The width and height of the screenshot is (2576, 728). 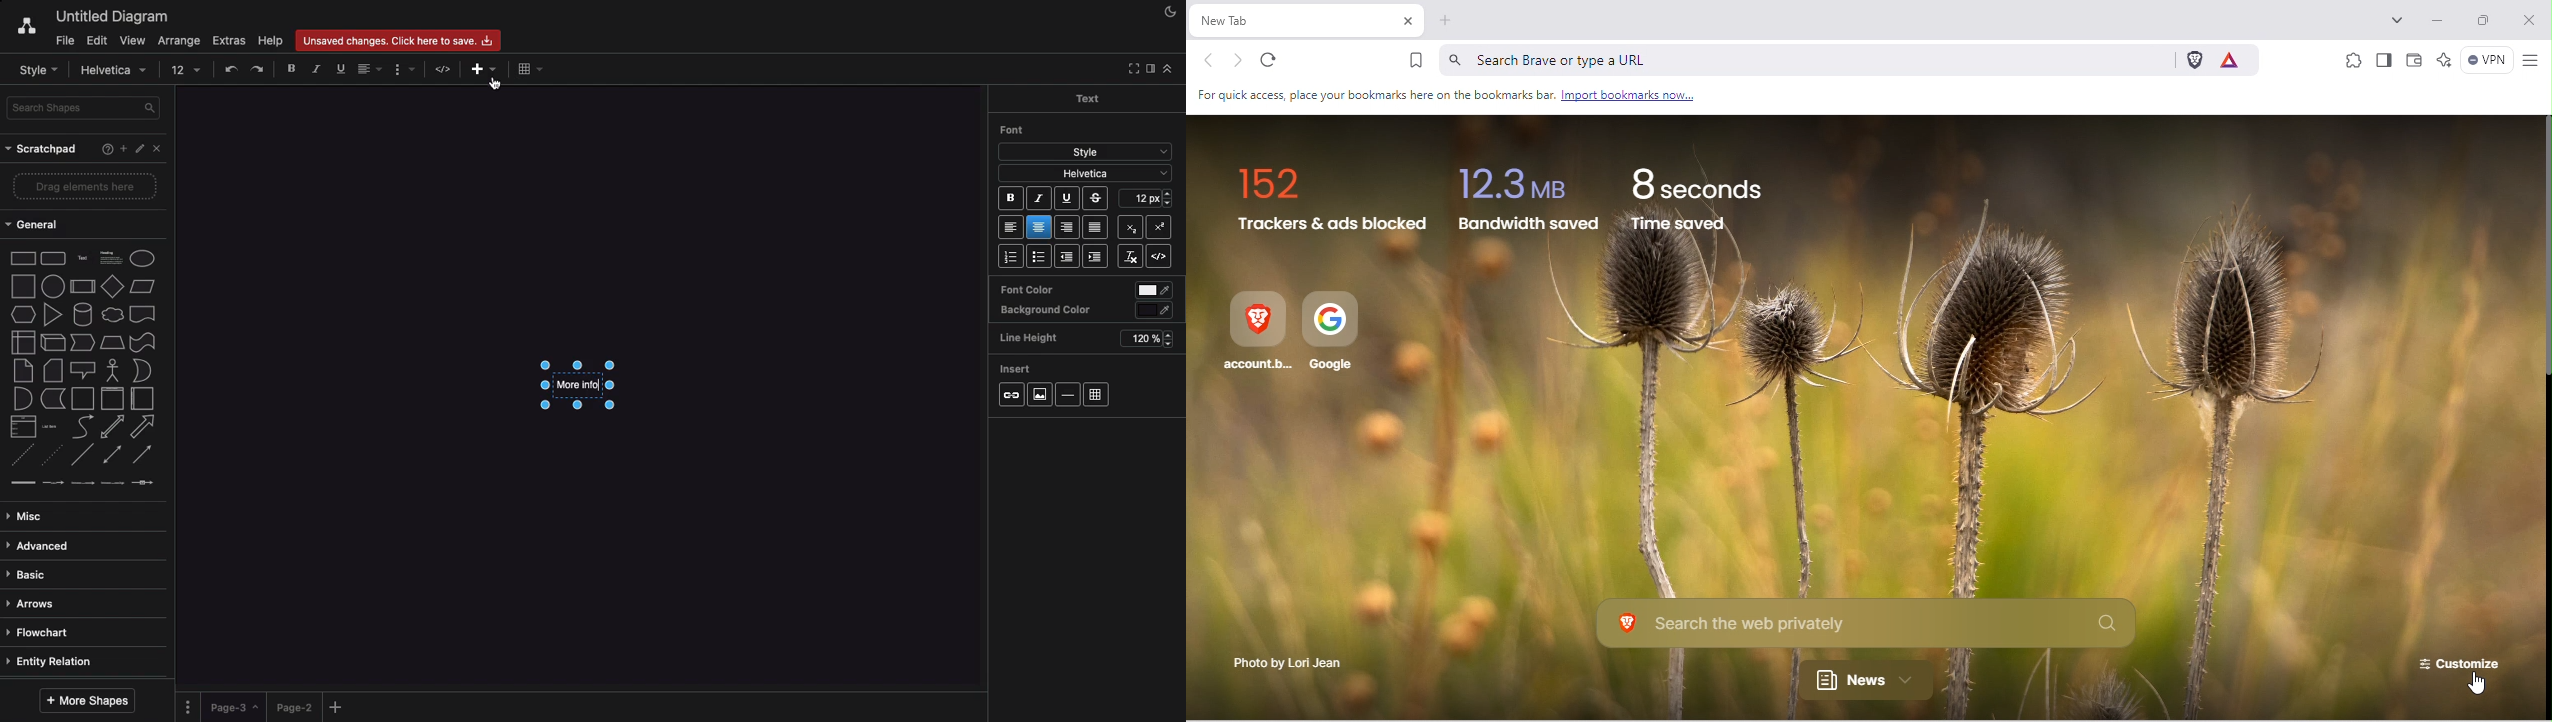 I want to click on Style, so click(x=1086, y=150).